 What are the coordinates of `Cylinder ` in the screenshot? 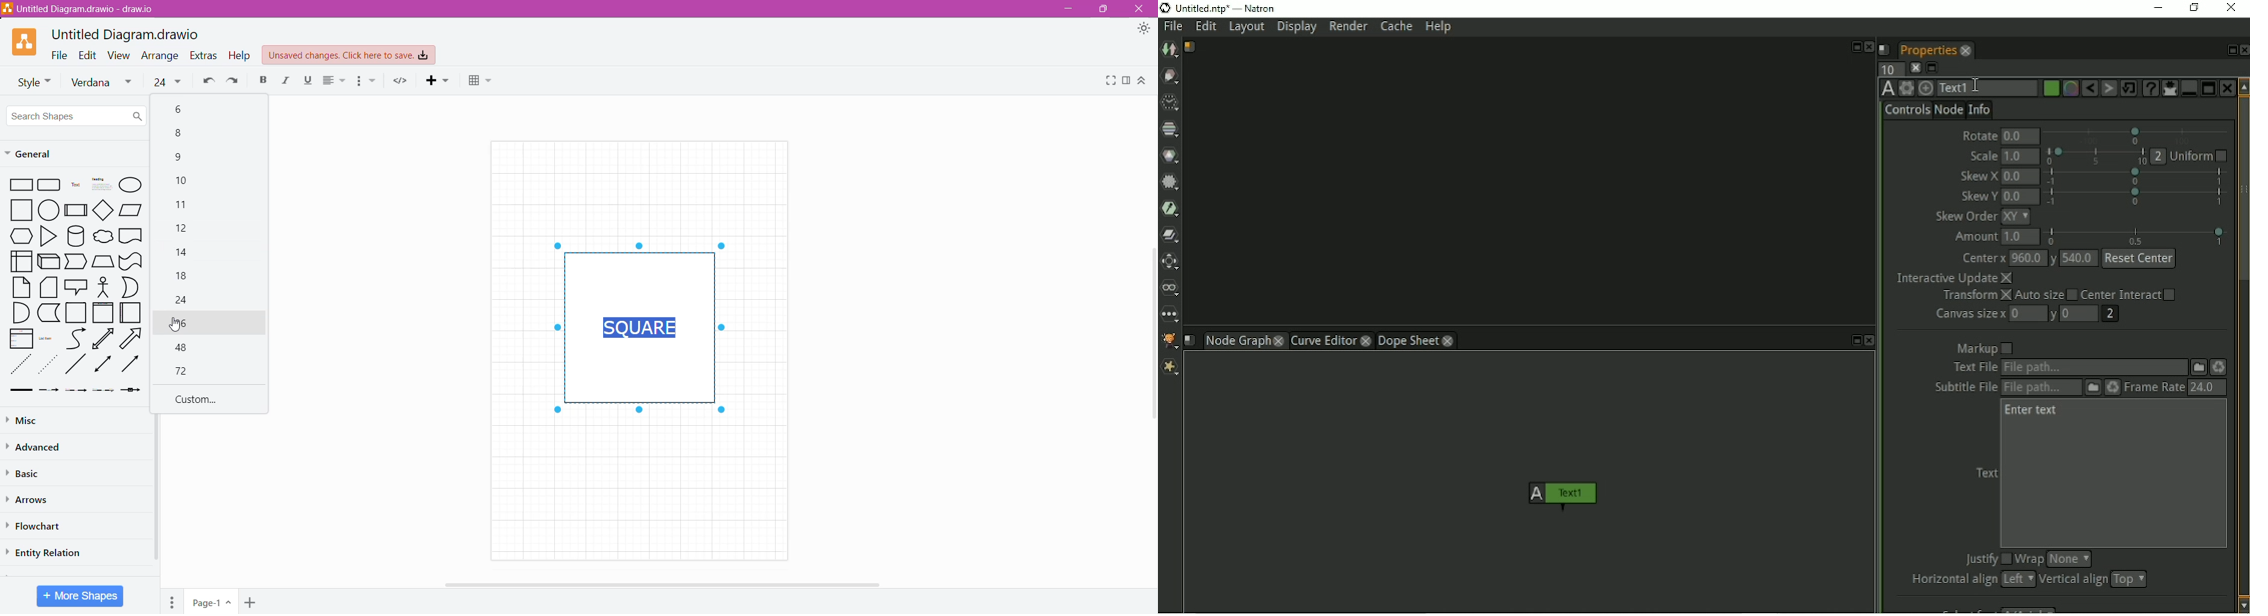 It's located at (75, 235).